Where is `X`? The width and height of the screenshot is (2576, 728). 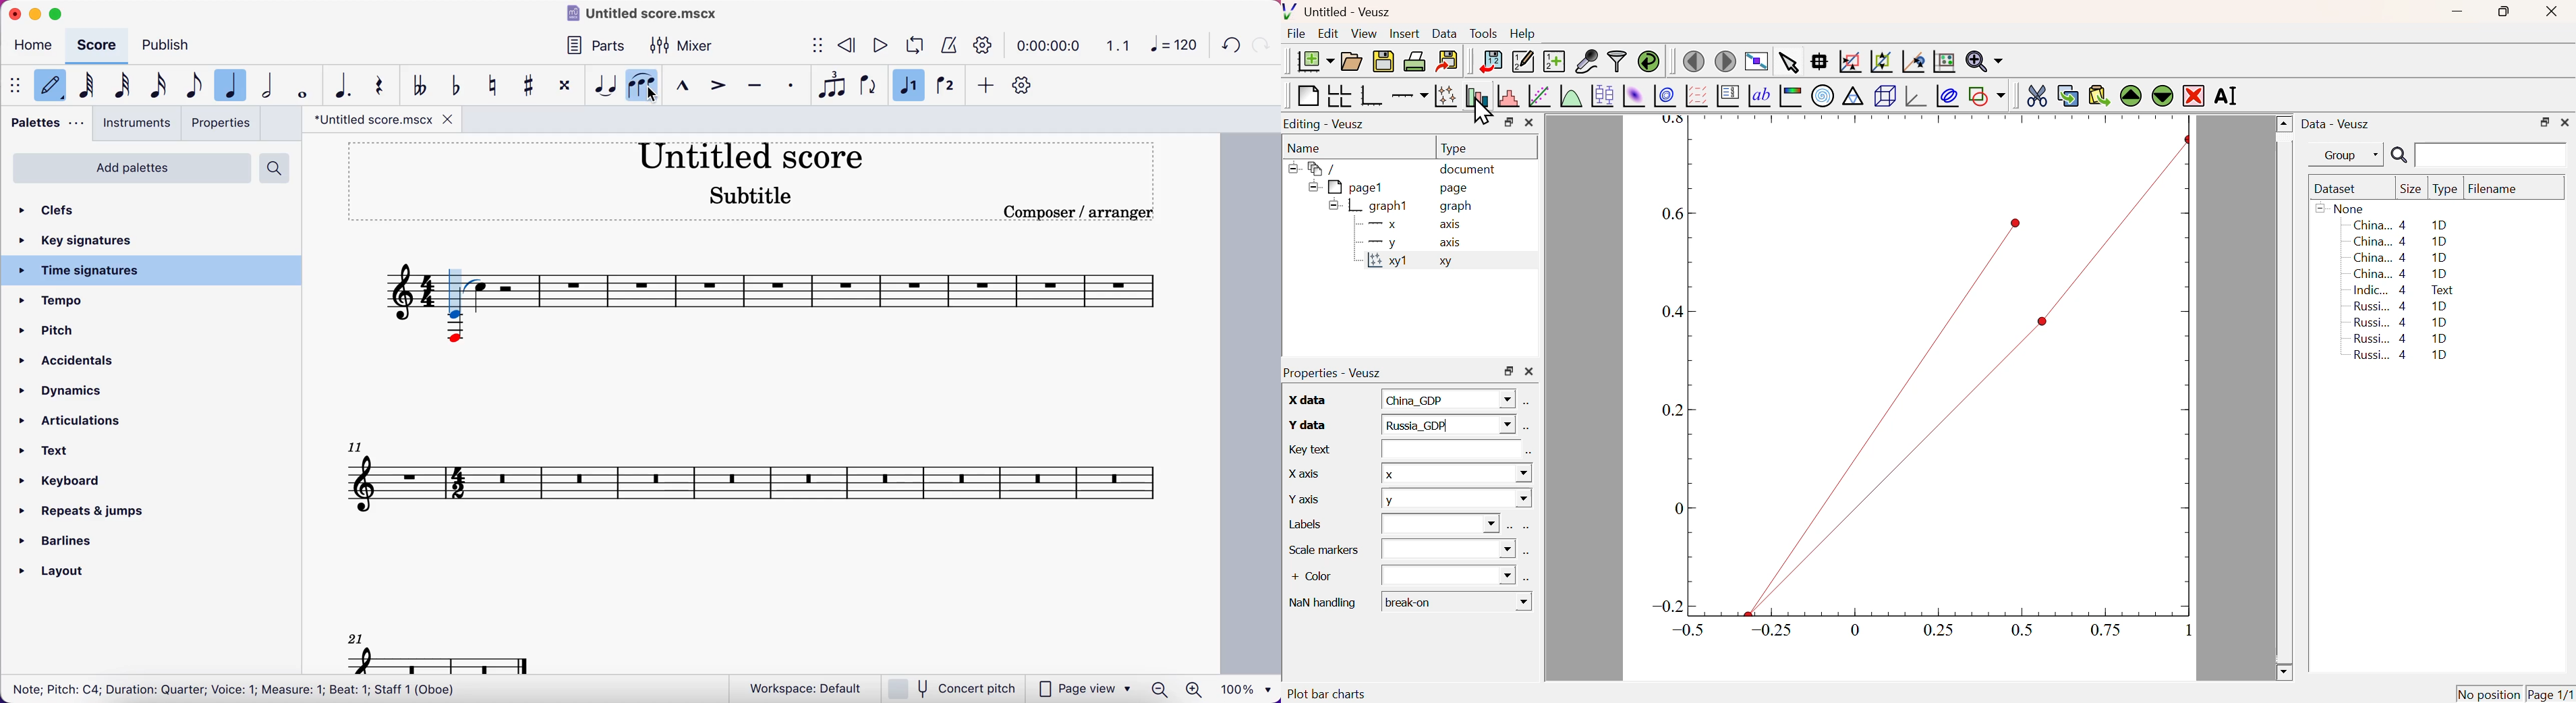
X is located at coordinates (1456, 472).